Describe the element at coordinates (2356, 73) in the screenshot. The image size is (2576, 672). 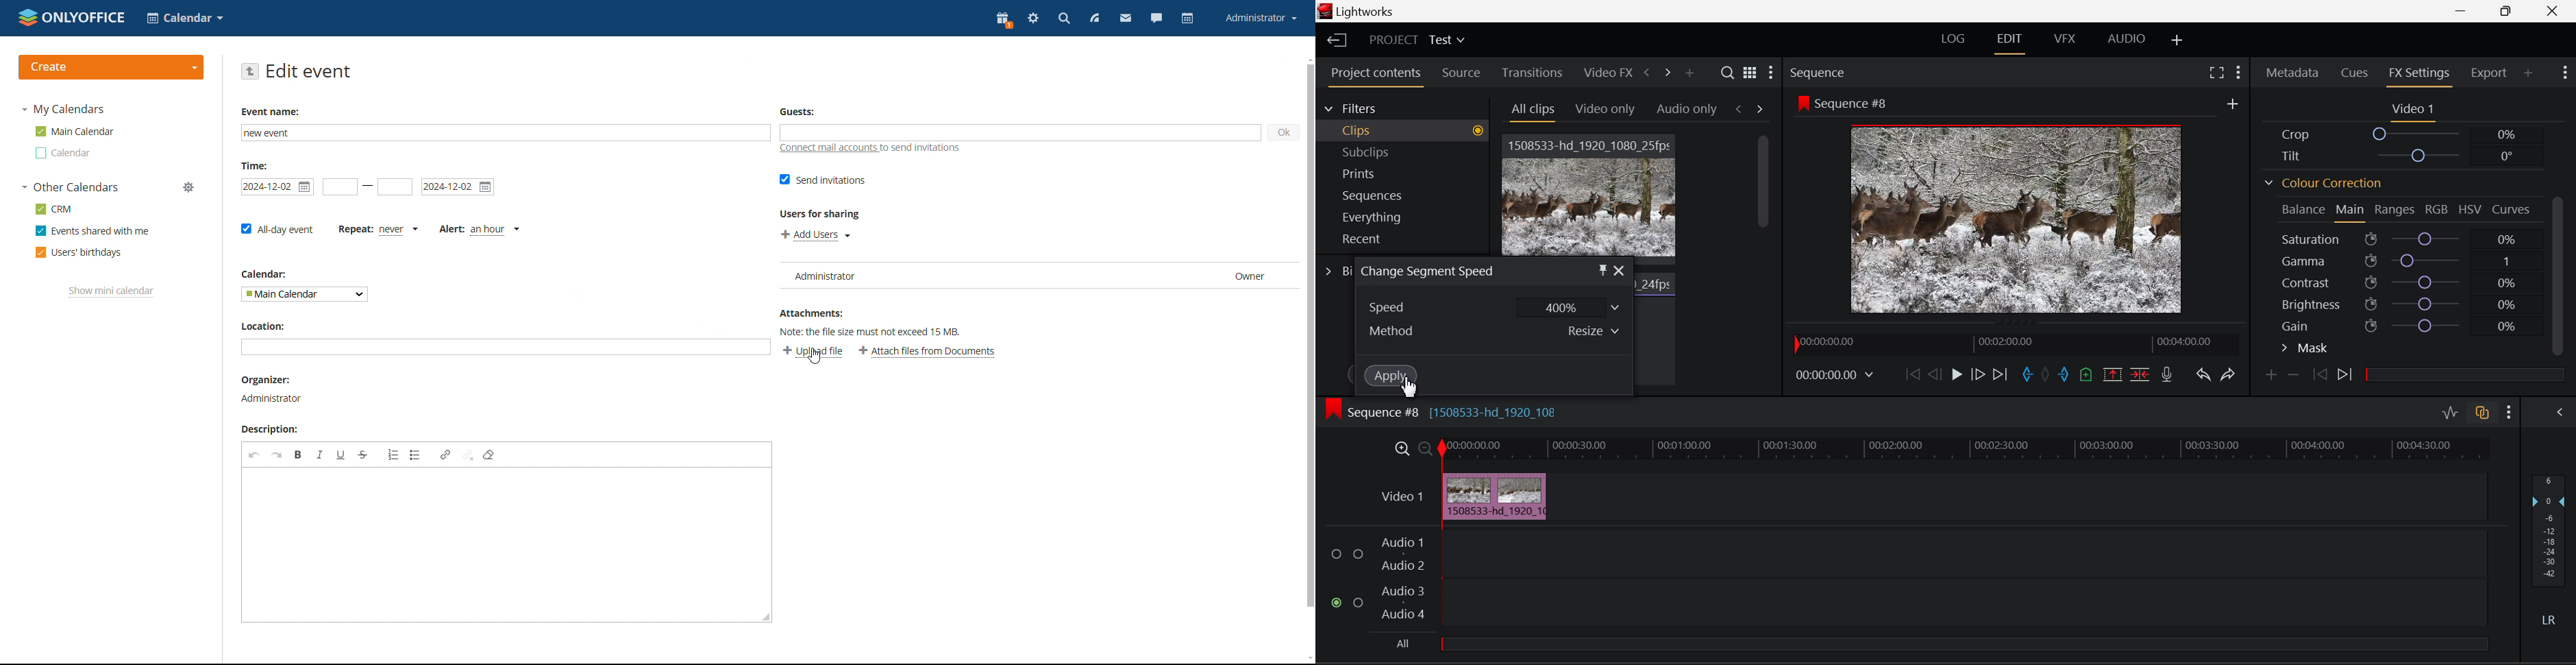
I see `Cues` at that location.